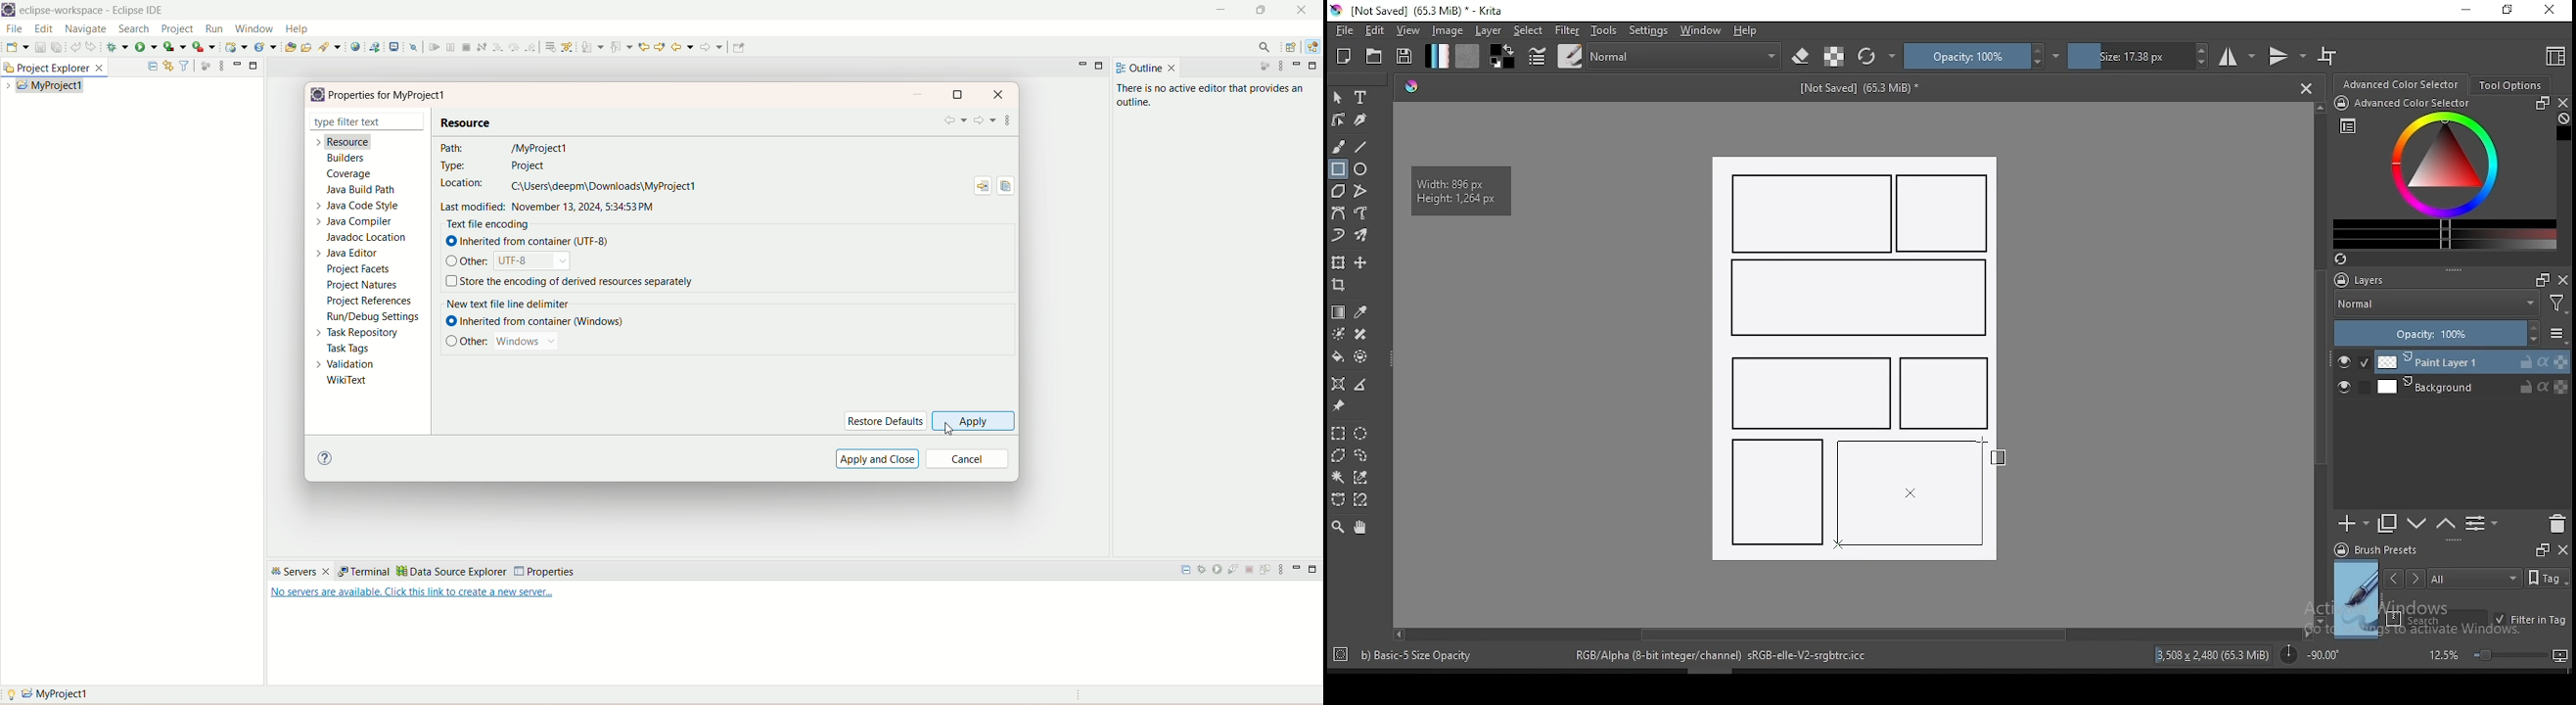 The image size is (2576, 728). I want to click on step into, so click(498, 48).